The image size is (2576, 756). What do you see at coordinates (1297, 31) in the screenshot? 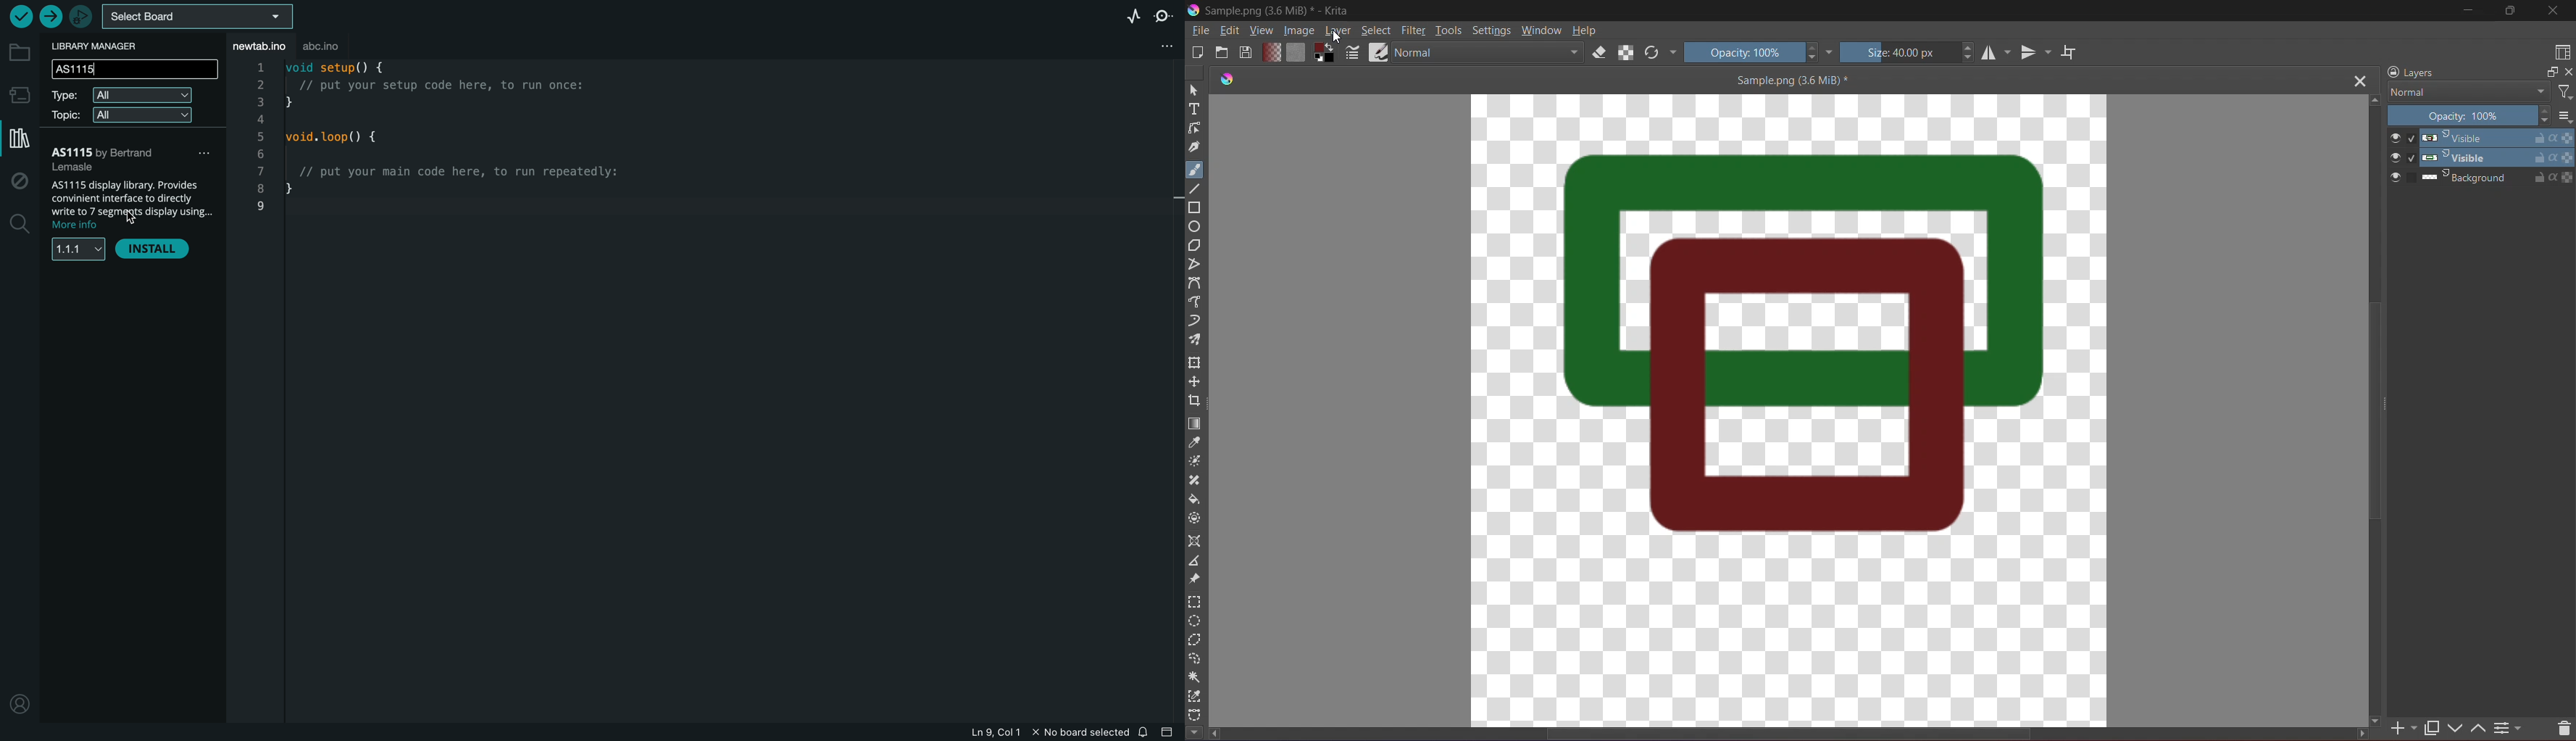
I see `Image` at bounding box center [1297, 31].